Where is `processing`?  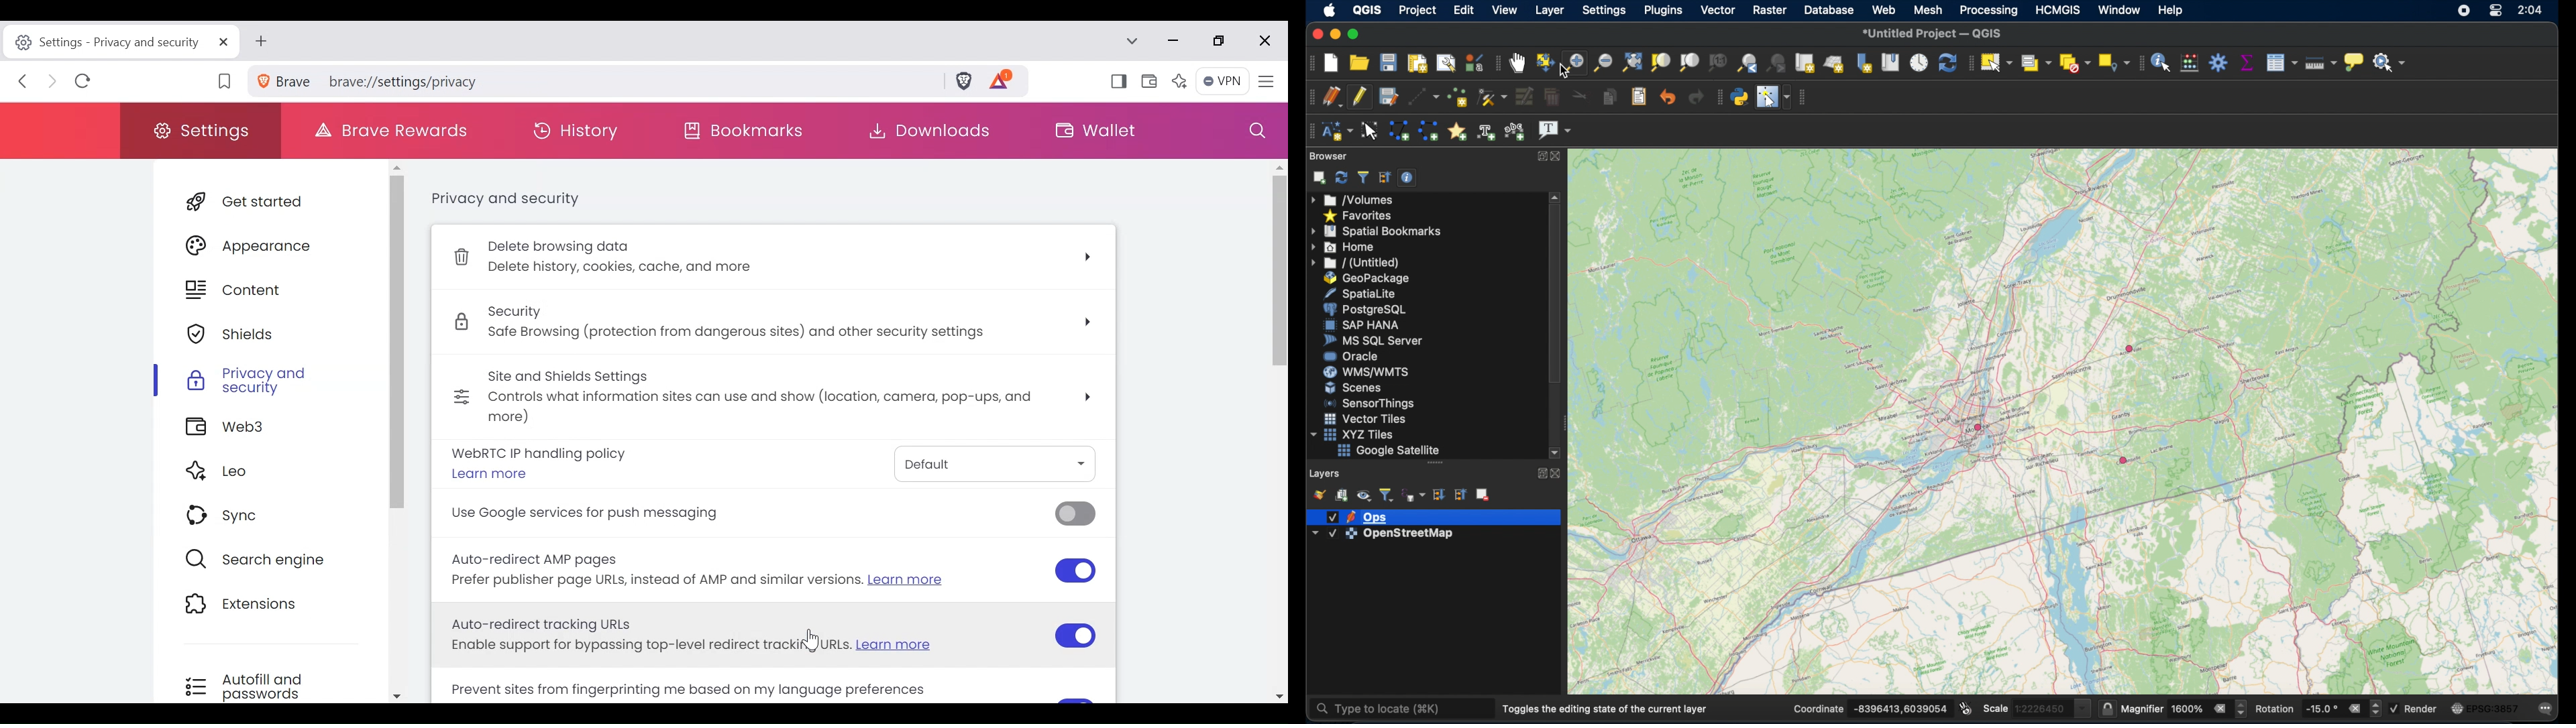 processing is located at coordinates (1989, 11).